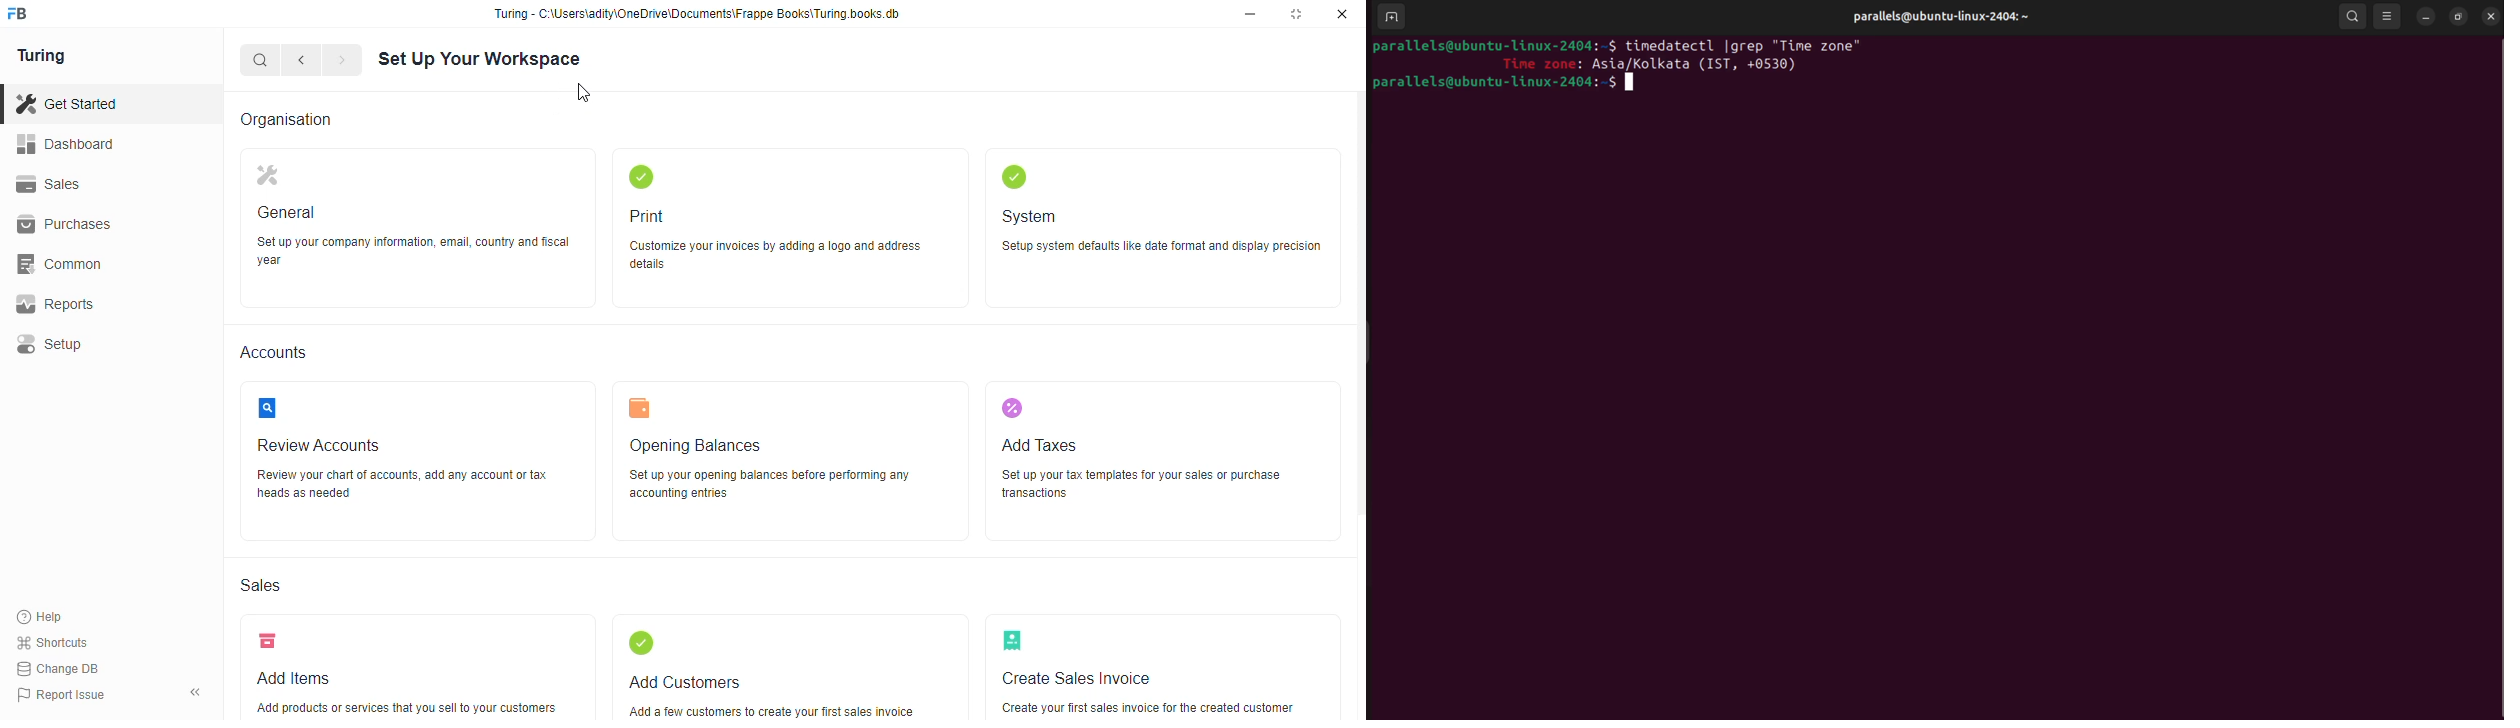 The width and height of the screenshot is (2520, 728). I want to click on Dashboard, so click(104, 144).